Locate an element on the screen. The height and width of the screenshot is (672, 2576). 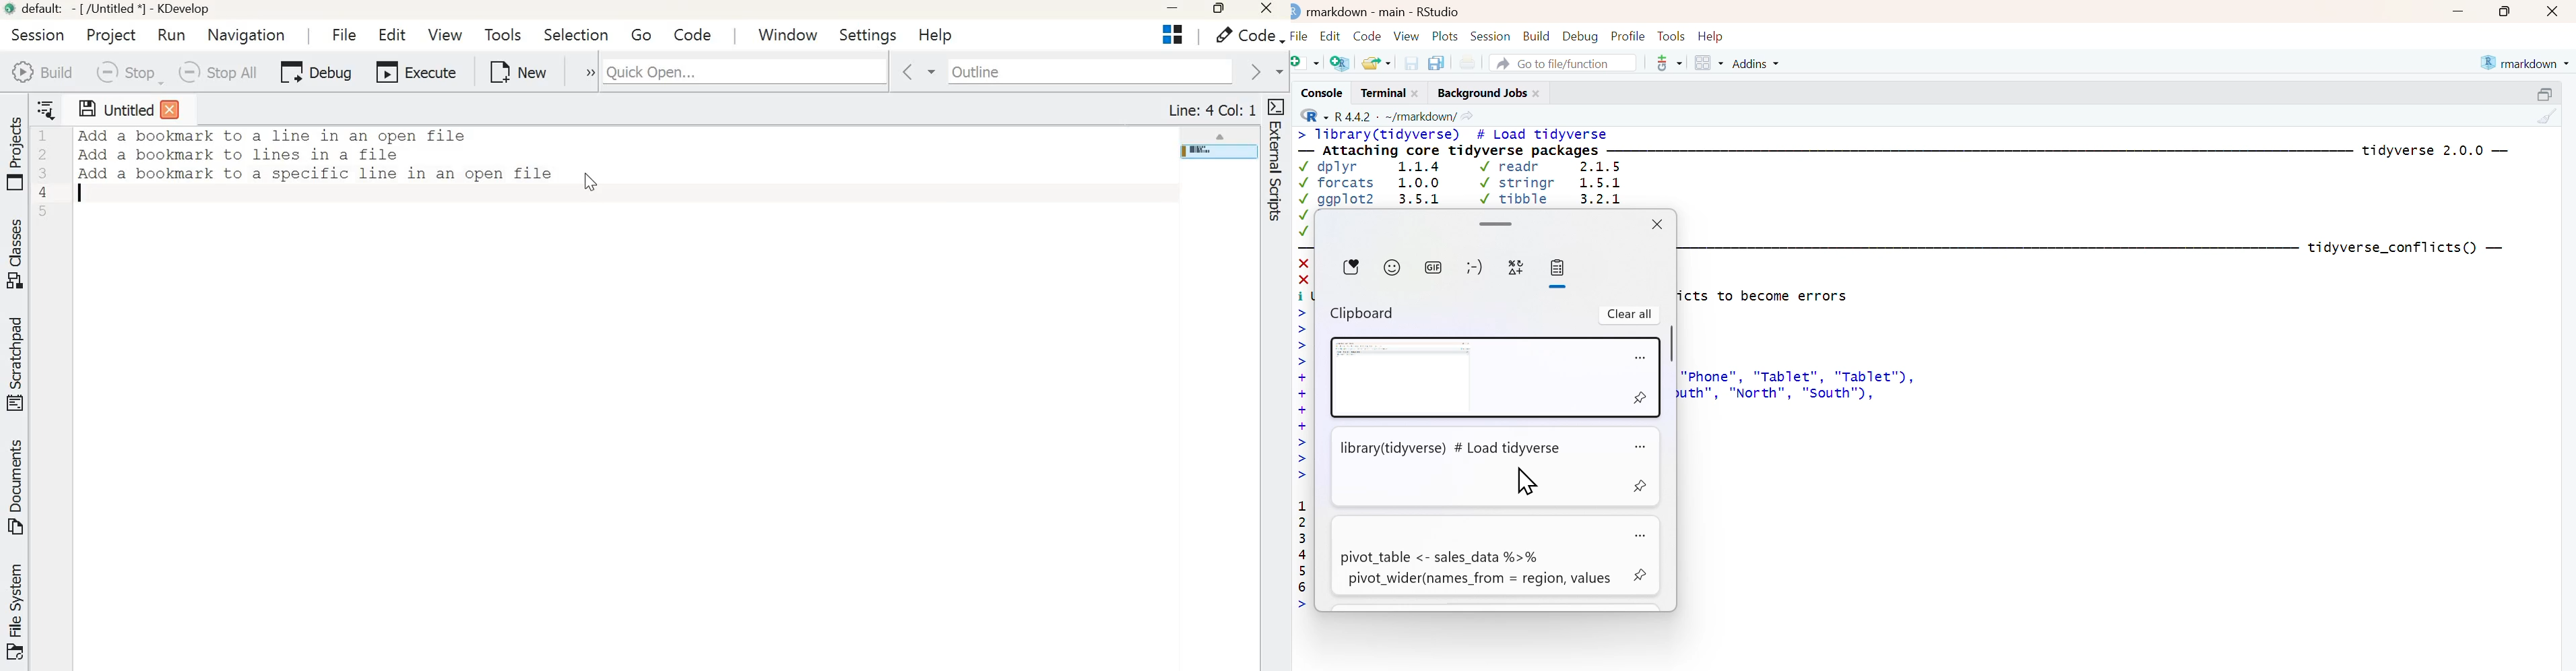
maximize is located at coordinates (2509, 11).